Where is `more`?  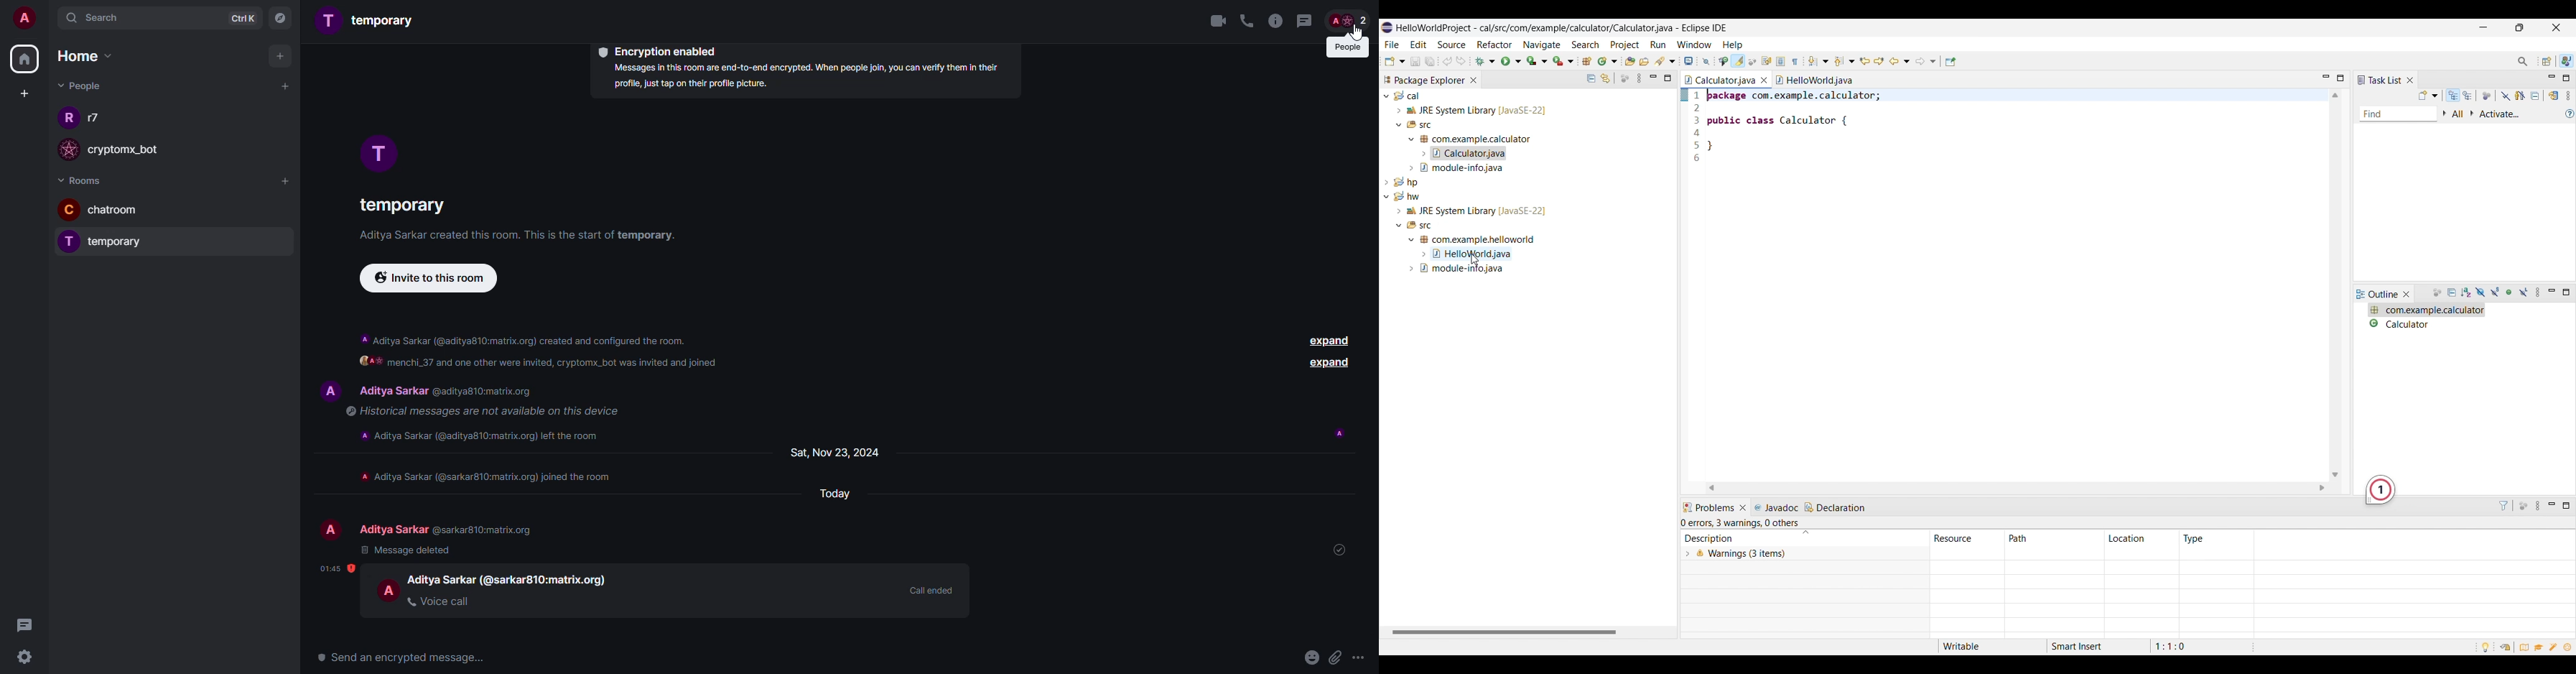
more is located at coordinates (1359, 657).